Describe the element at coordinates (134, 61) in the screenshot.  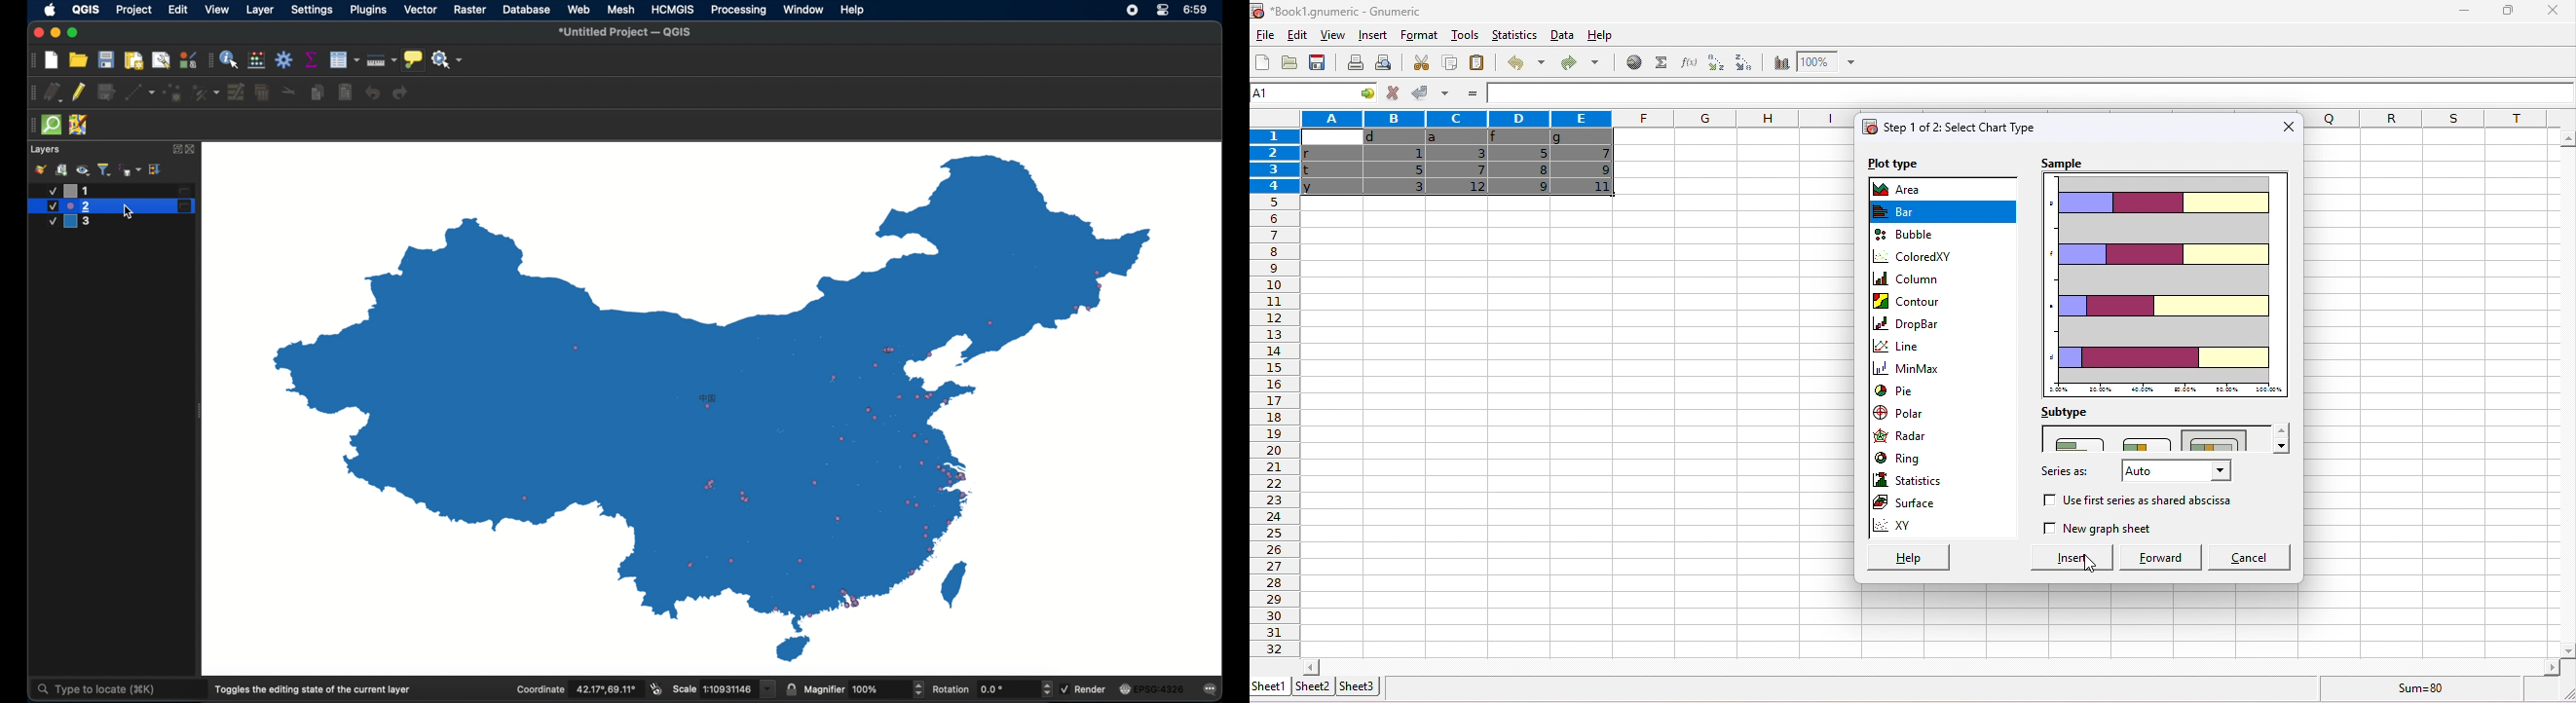
I see `print layout` at that location.